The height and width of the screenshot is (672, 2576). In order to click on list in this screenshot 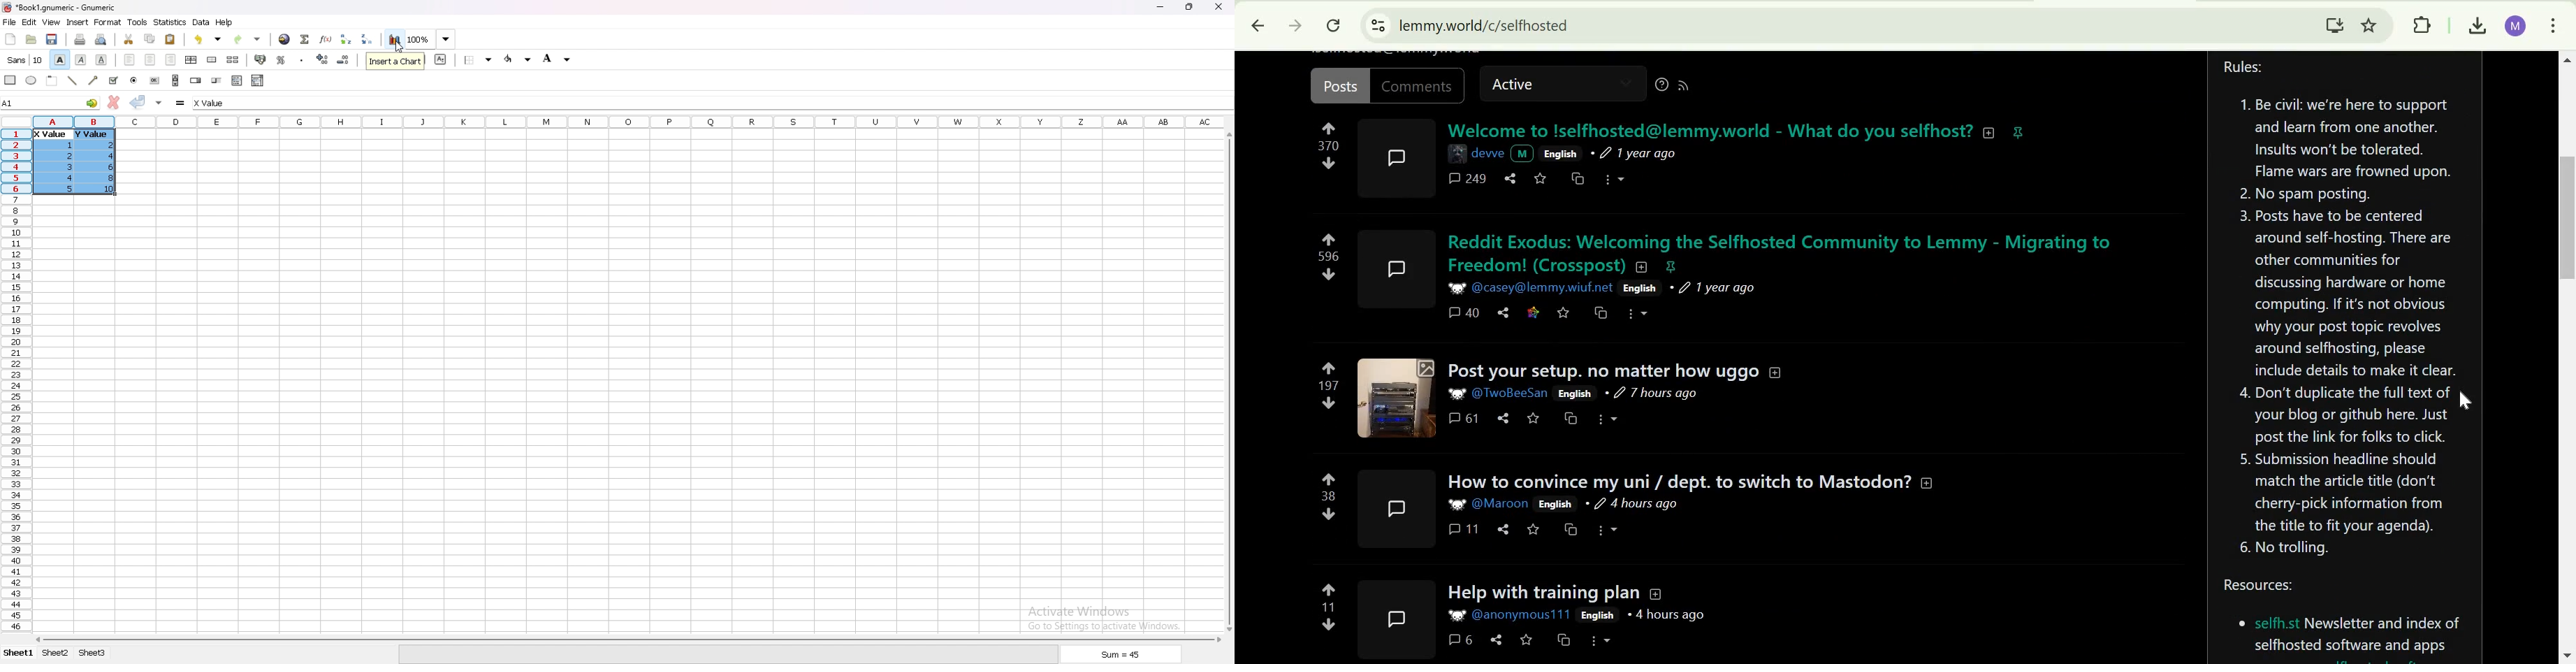, I will do `click(237, 80)`.